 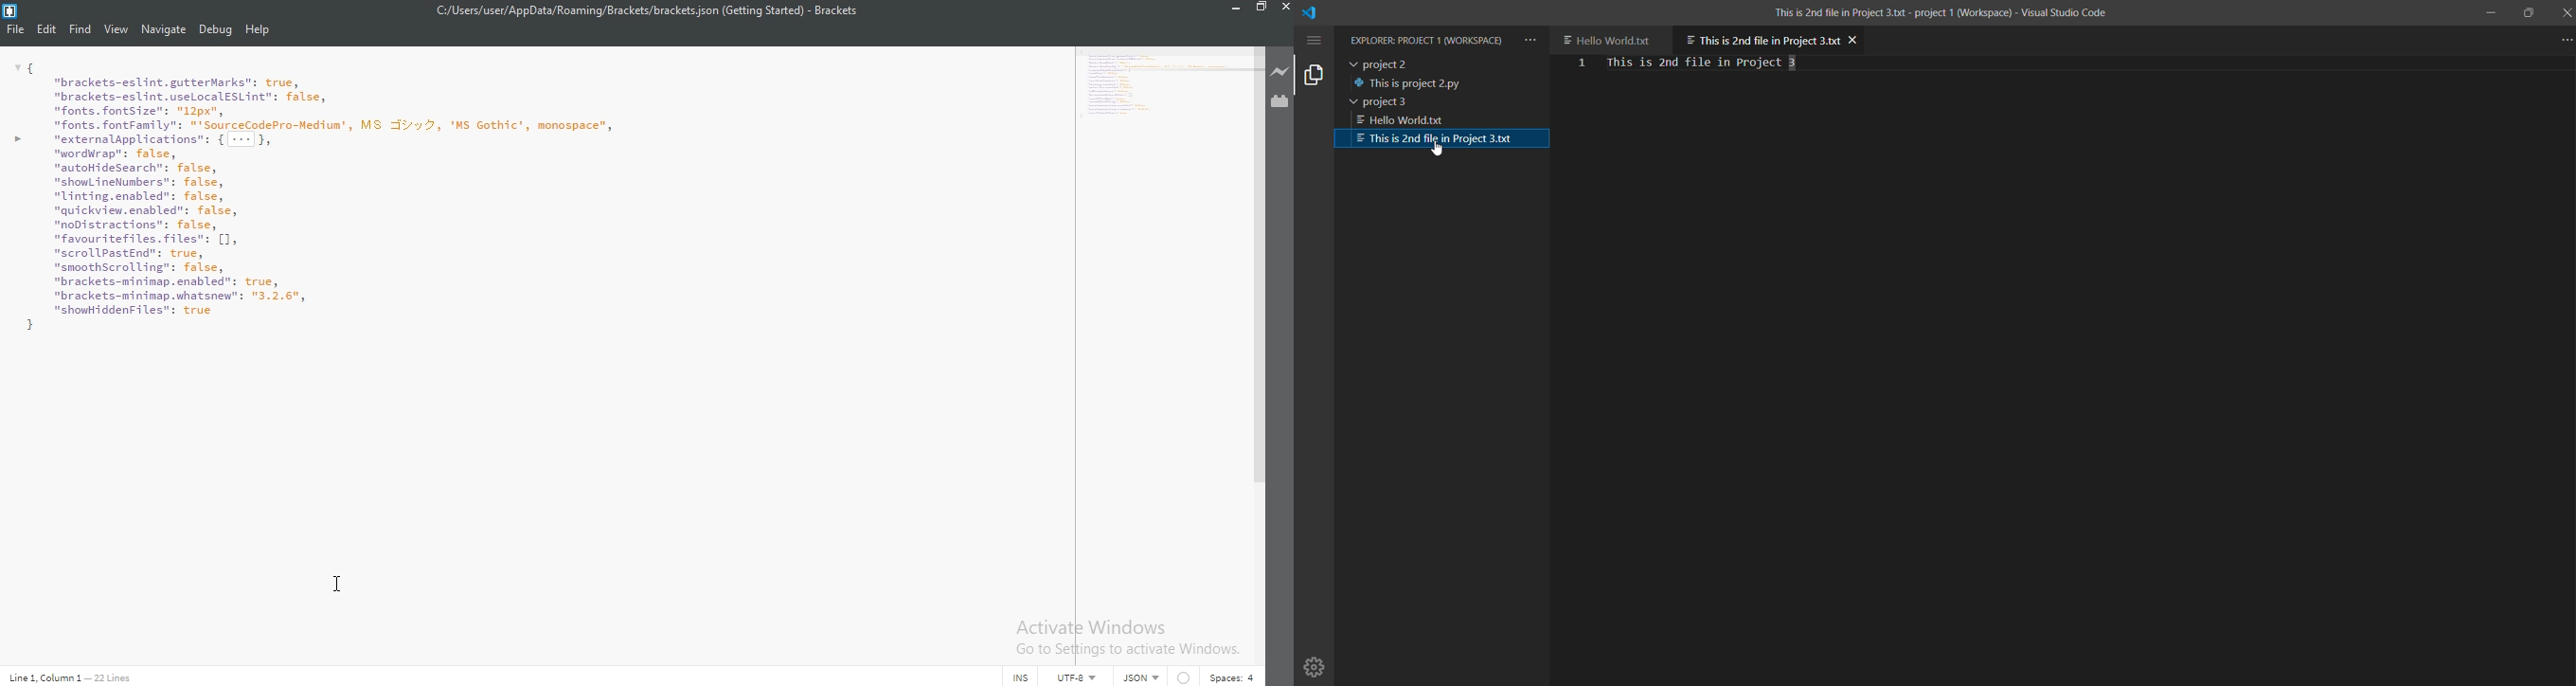 What do you see at coordinates (1440, 64) in the screenshot?
I see `project 2` at bounding box center [1440, 64].